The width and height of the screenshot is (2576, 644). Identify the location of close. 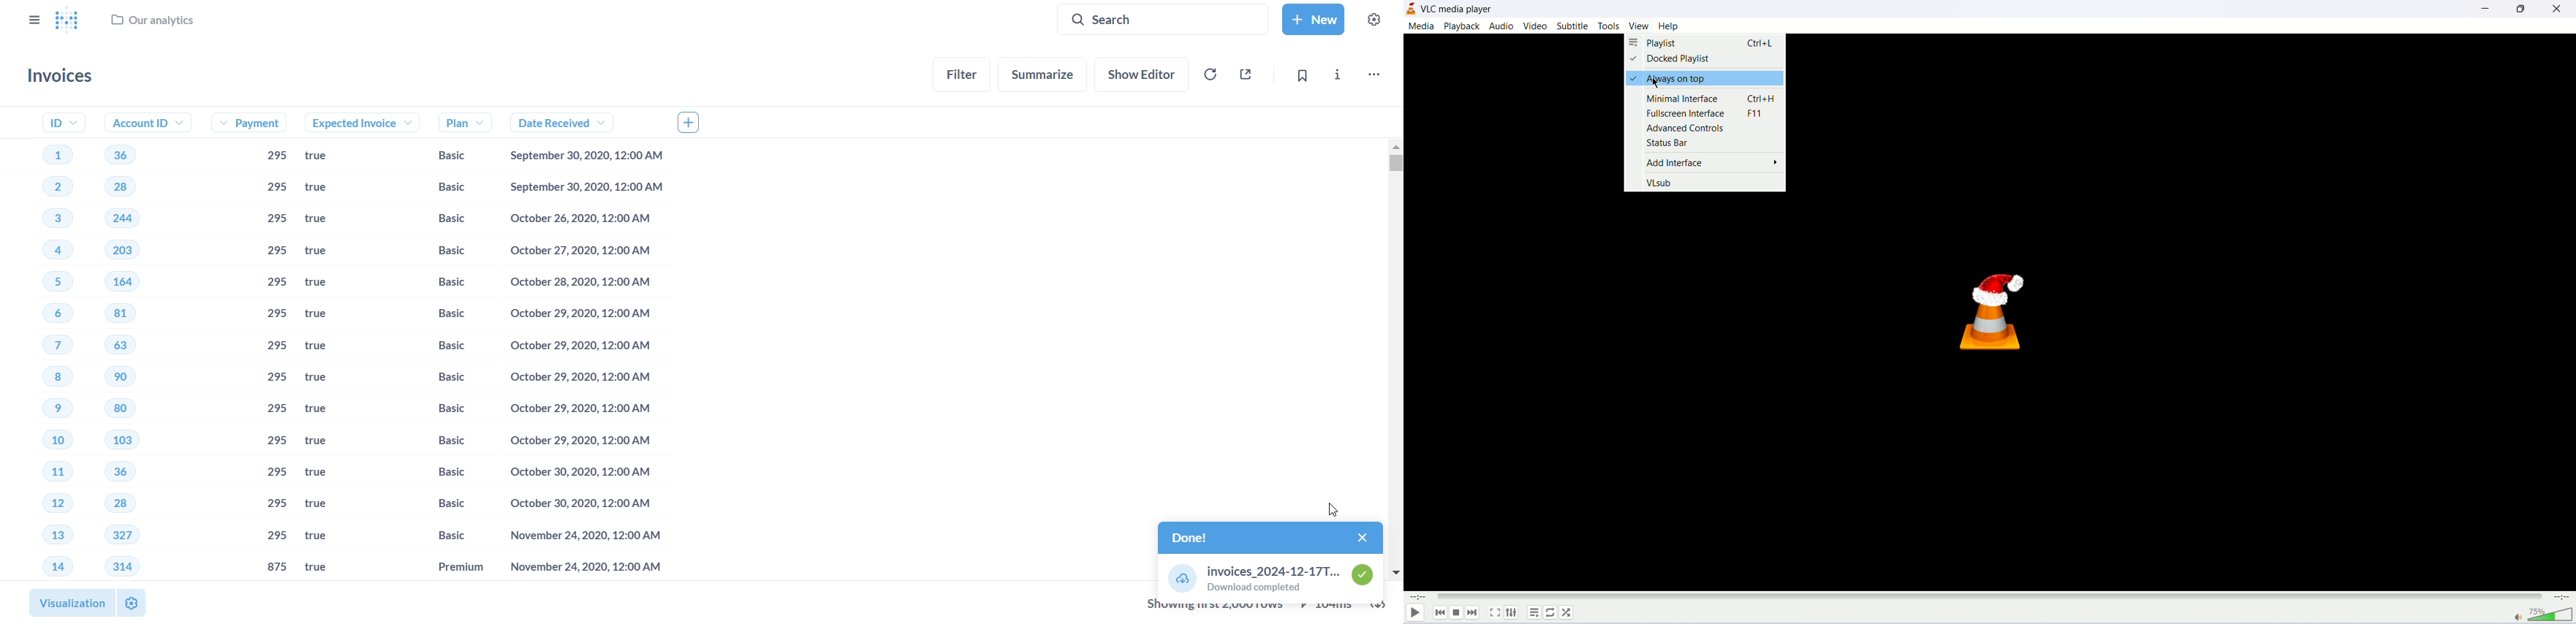
(2559, 10).